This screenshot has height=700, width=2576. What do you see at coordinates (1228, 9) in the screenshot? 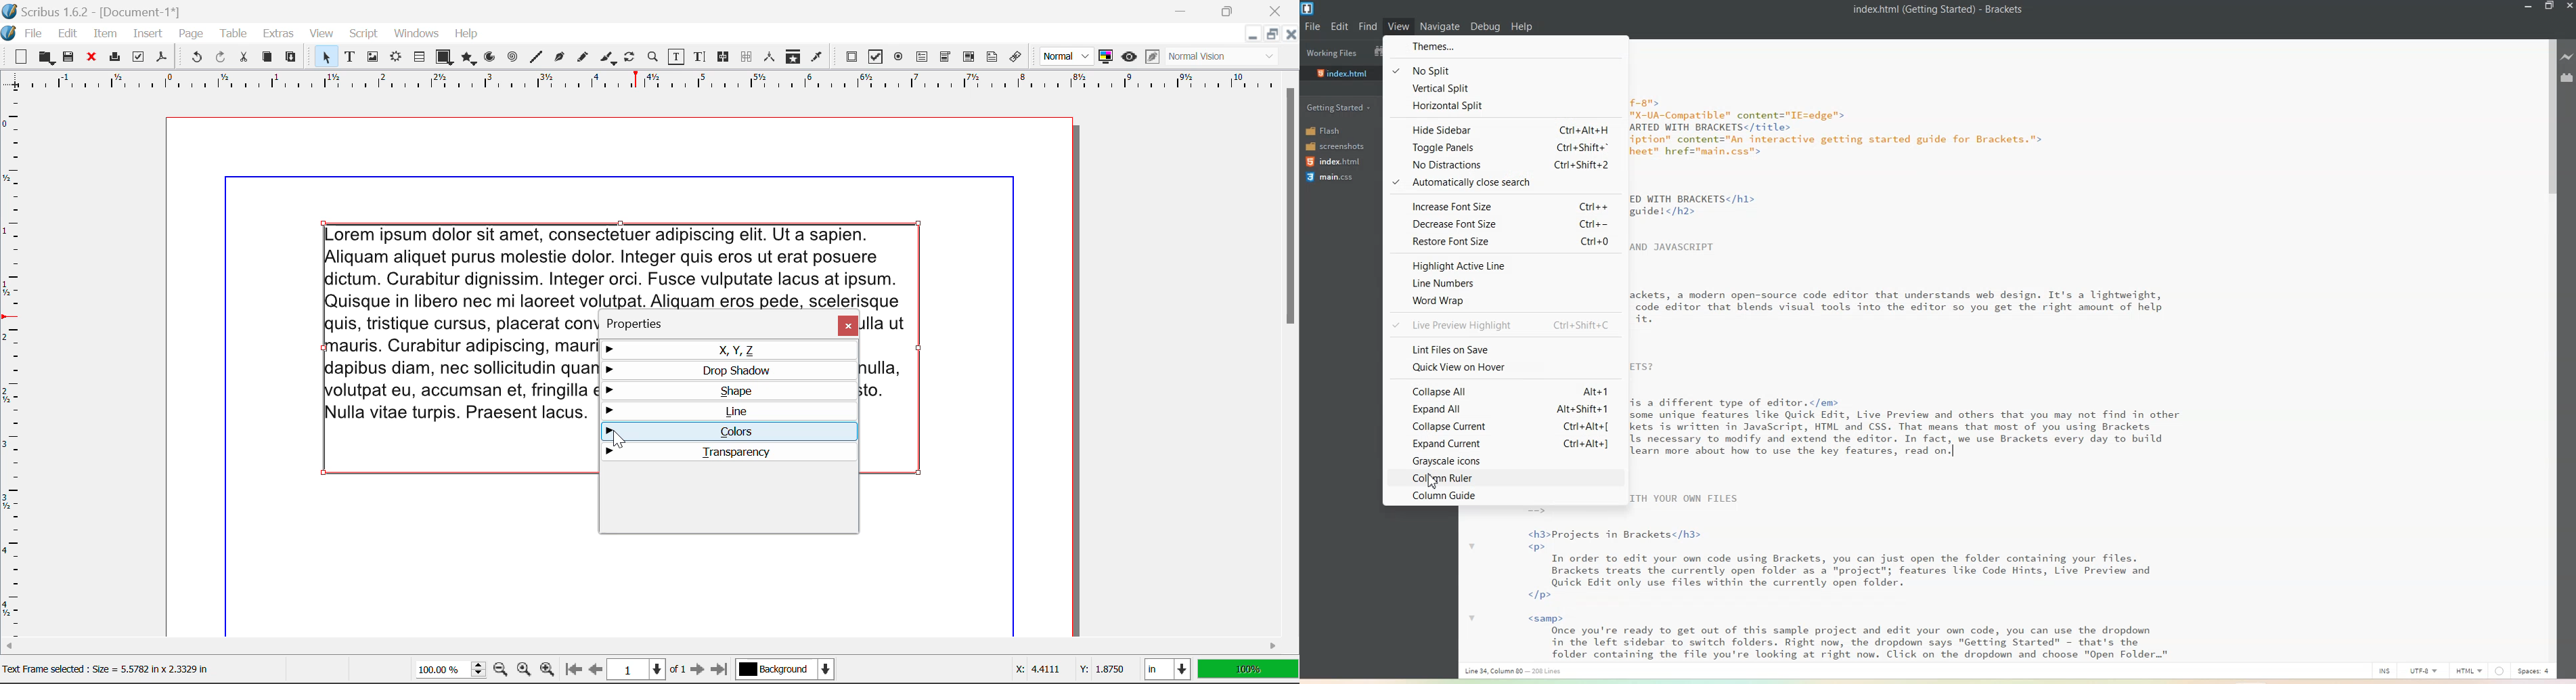
I see `Minimize` at bounding box center [1228, 9].